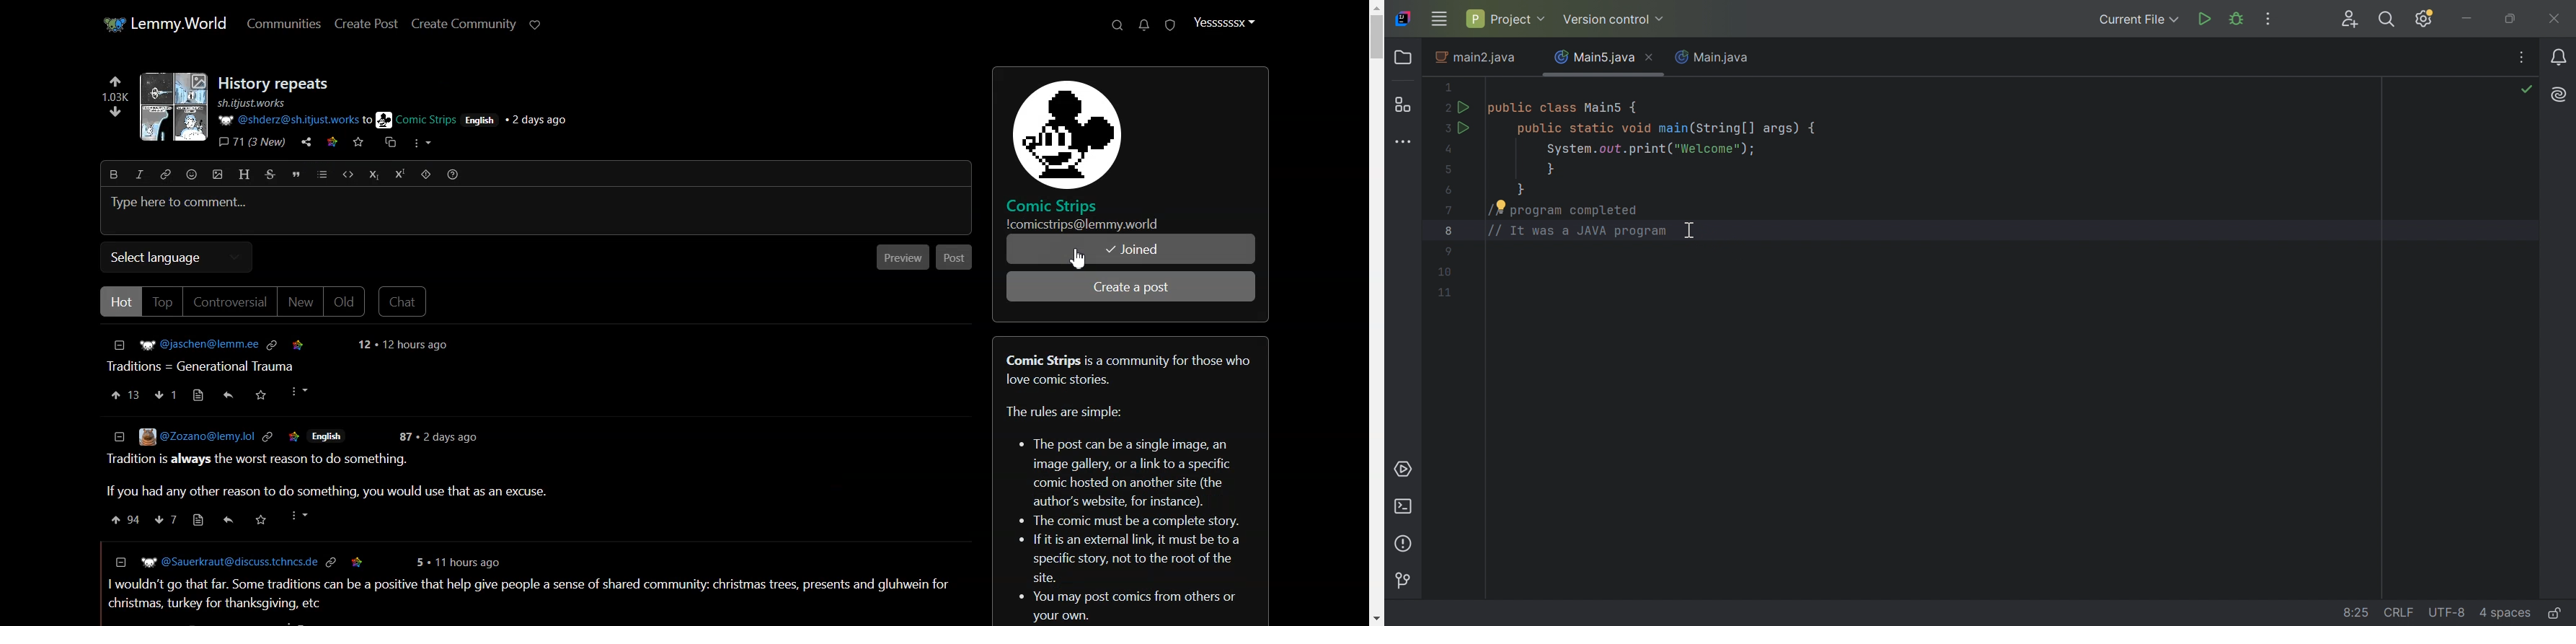  Describe the element at coordinates (164, 25) in the screenshot. I see `Home page` at that location.